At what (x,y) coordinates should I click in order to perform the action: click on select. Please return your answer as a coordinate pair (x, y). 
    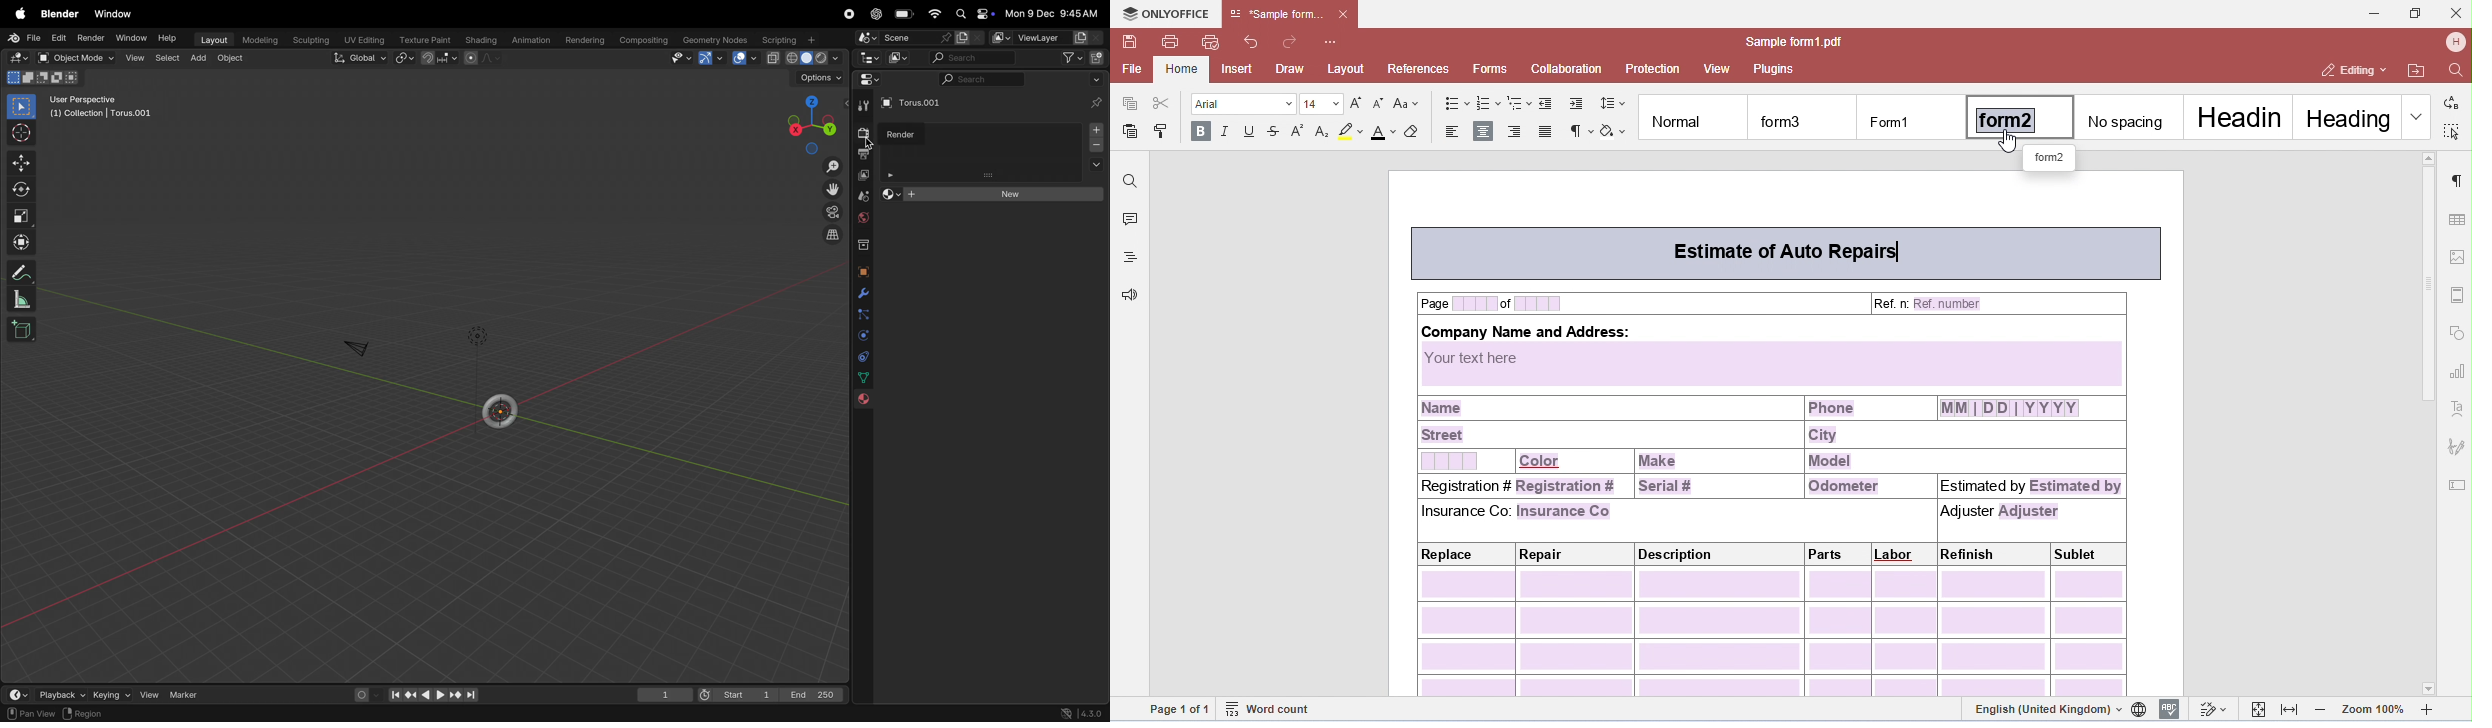
    Looking at the image, I should click on (167, 59).